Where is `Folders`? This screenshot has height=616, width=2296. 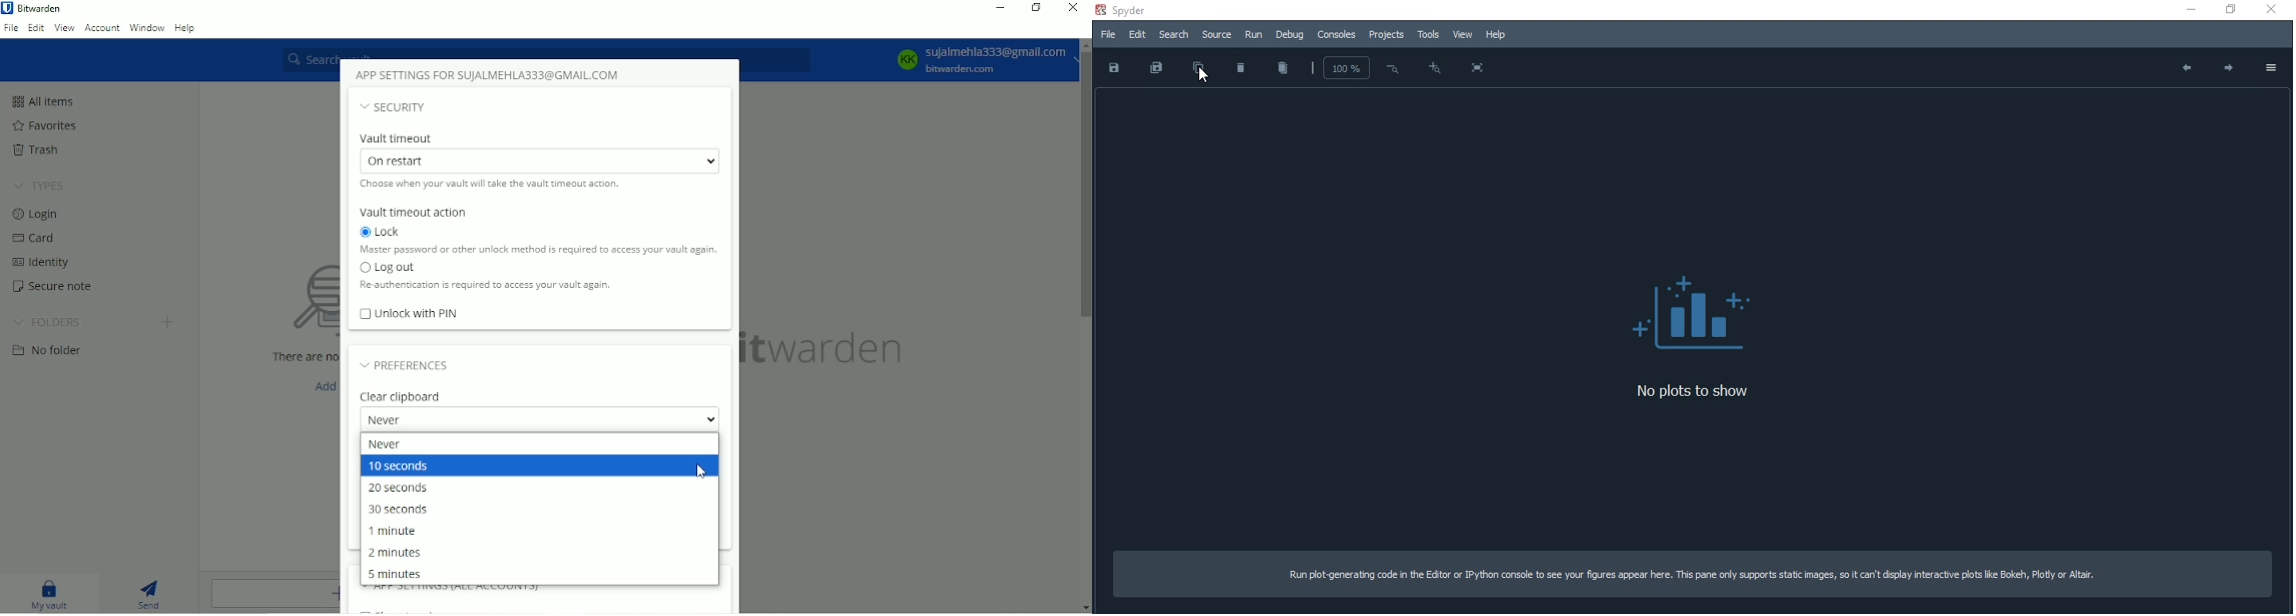 Folders is located at coordinates (49, 321).